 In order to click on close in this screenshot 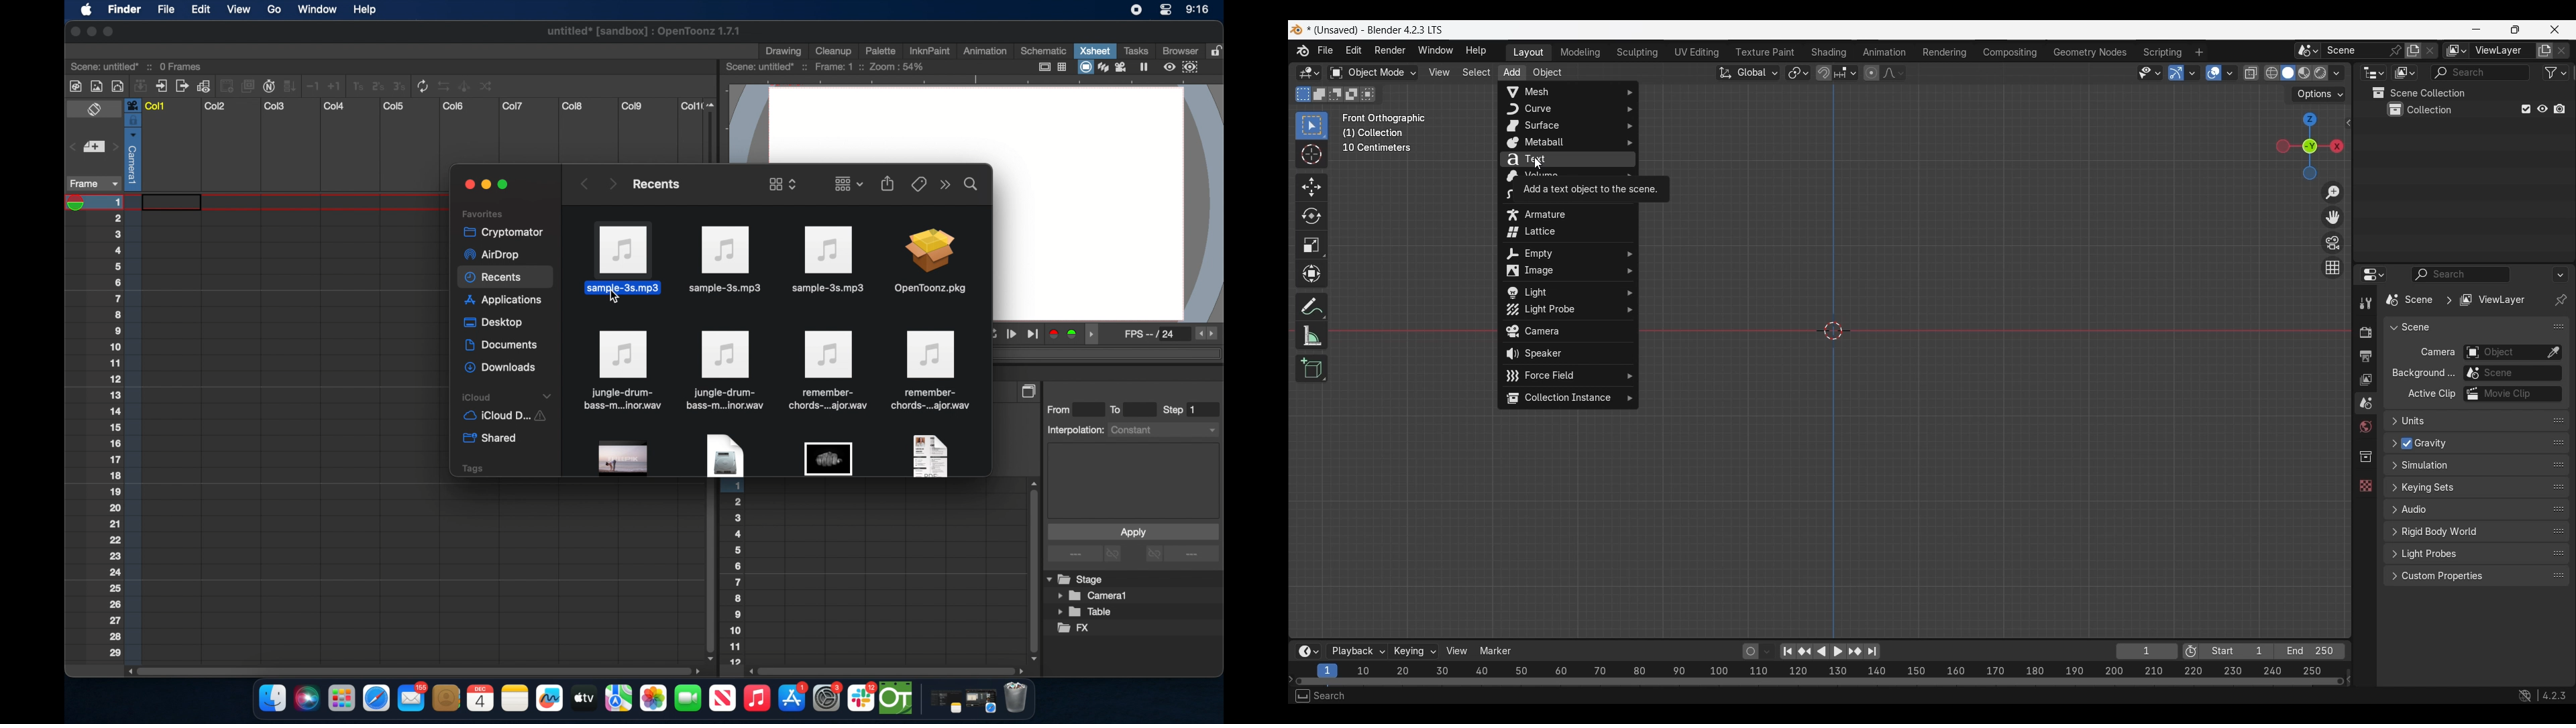, I will do `click(72, 32)`.